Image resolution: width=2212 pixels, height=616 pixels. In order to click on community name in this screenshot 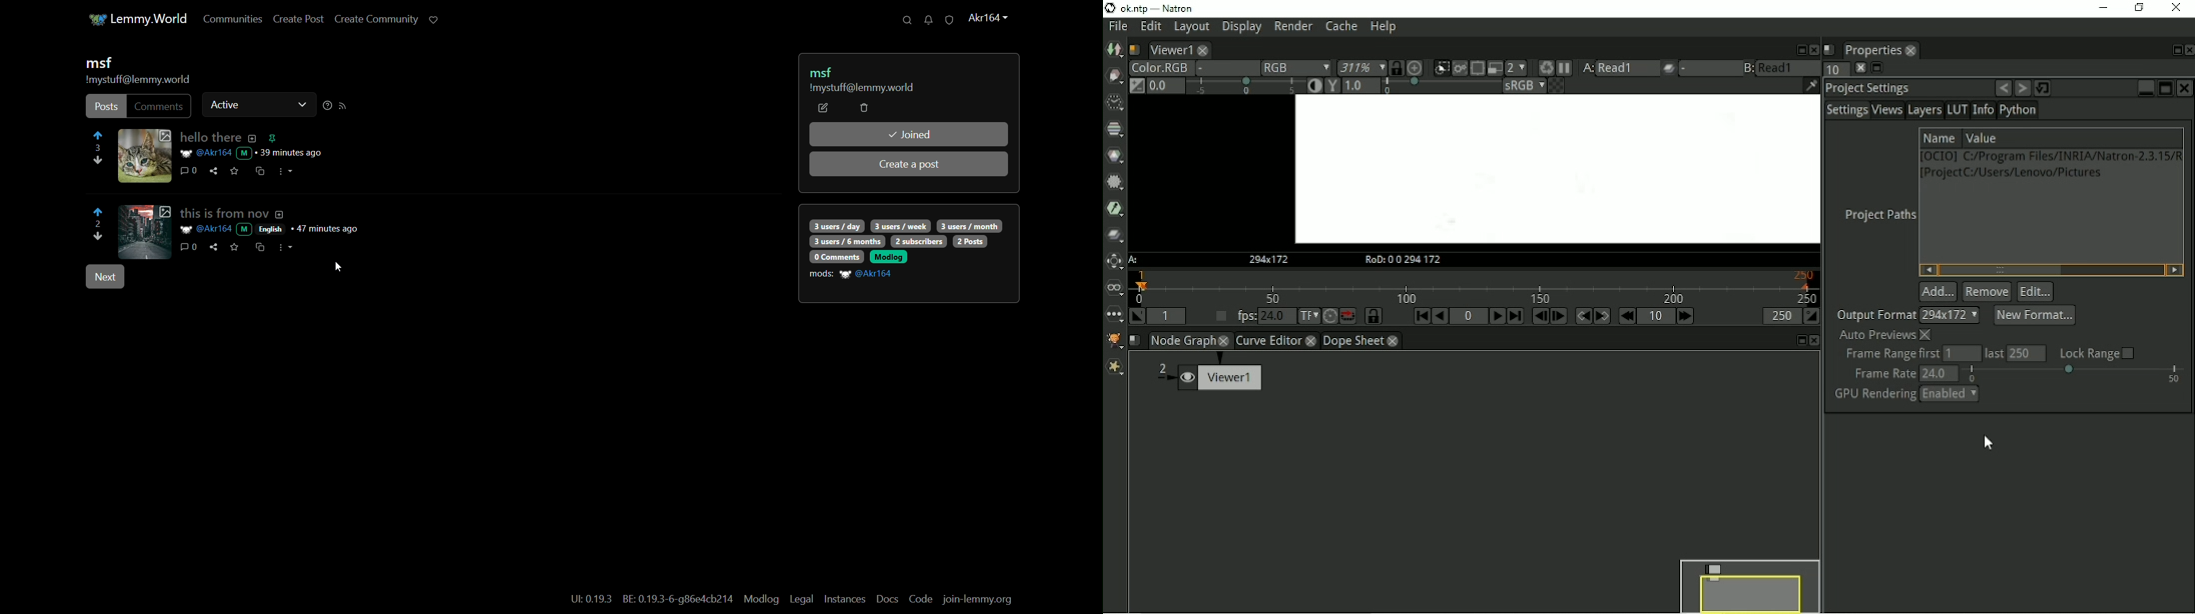, I will do `click(98, 63)`.